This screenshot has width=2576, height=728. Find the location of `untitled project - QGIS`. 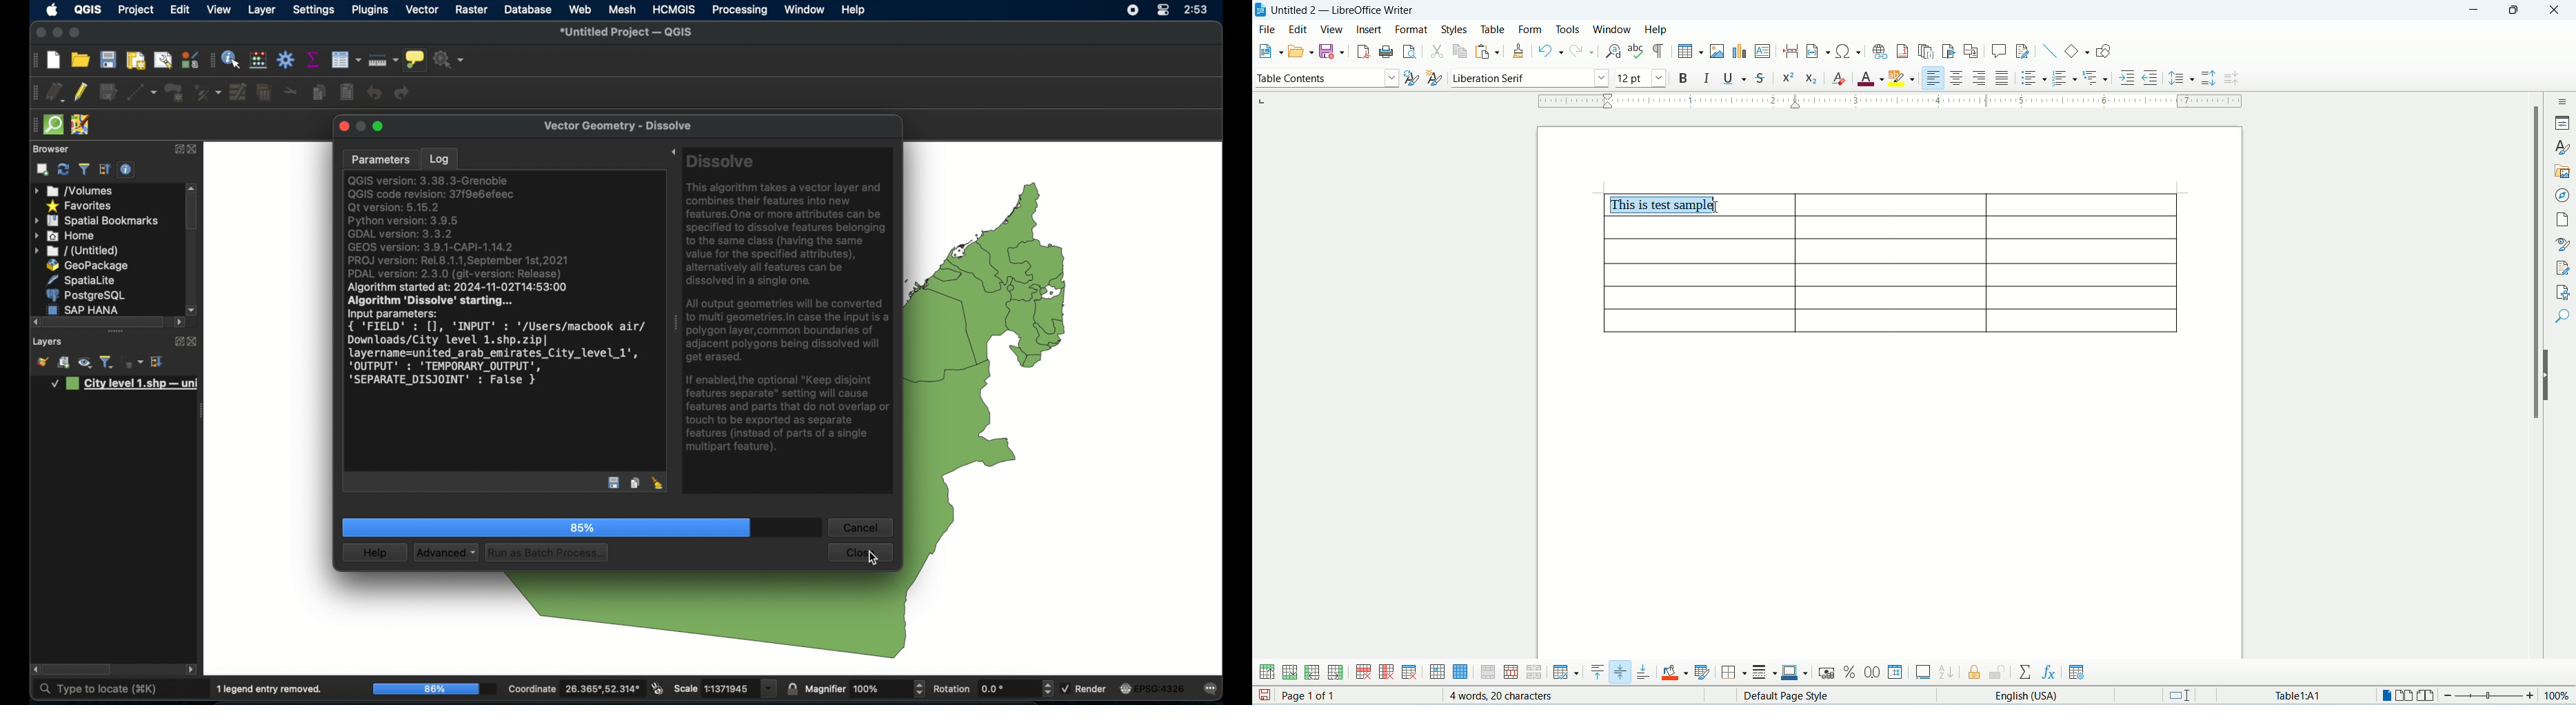

untitled project - QGIS is located at coordinates (630, 33).